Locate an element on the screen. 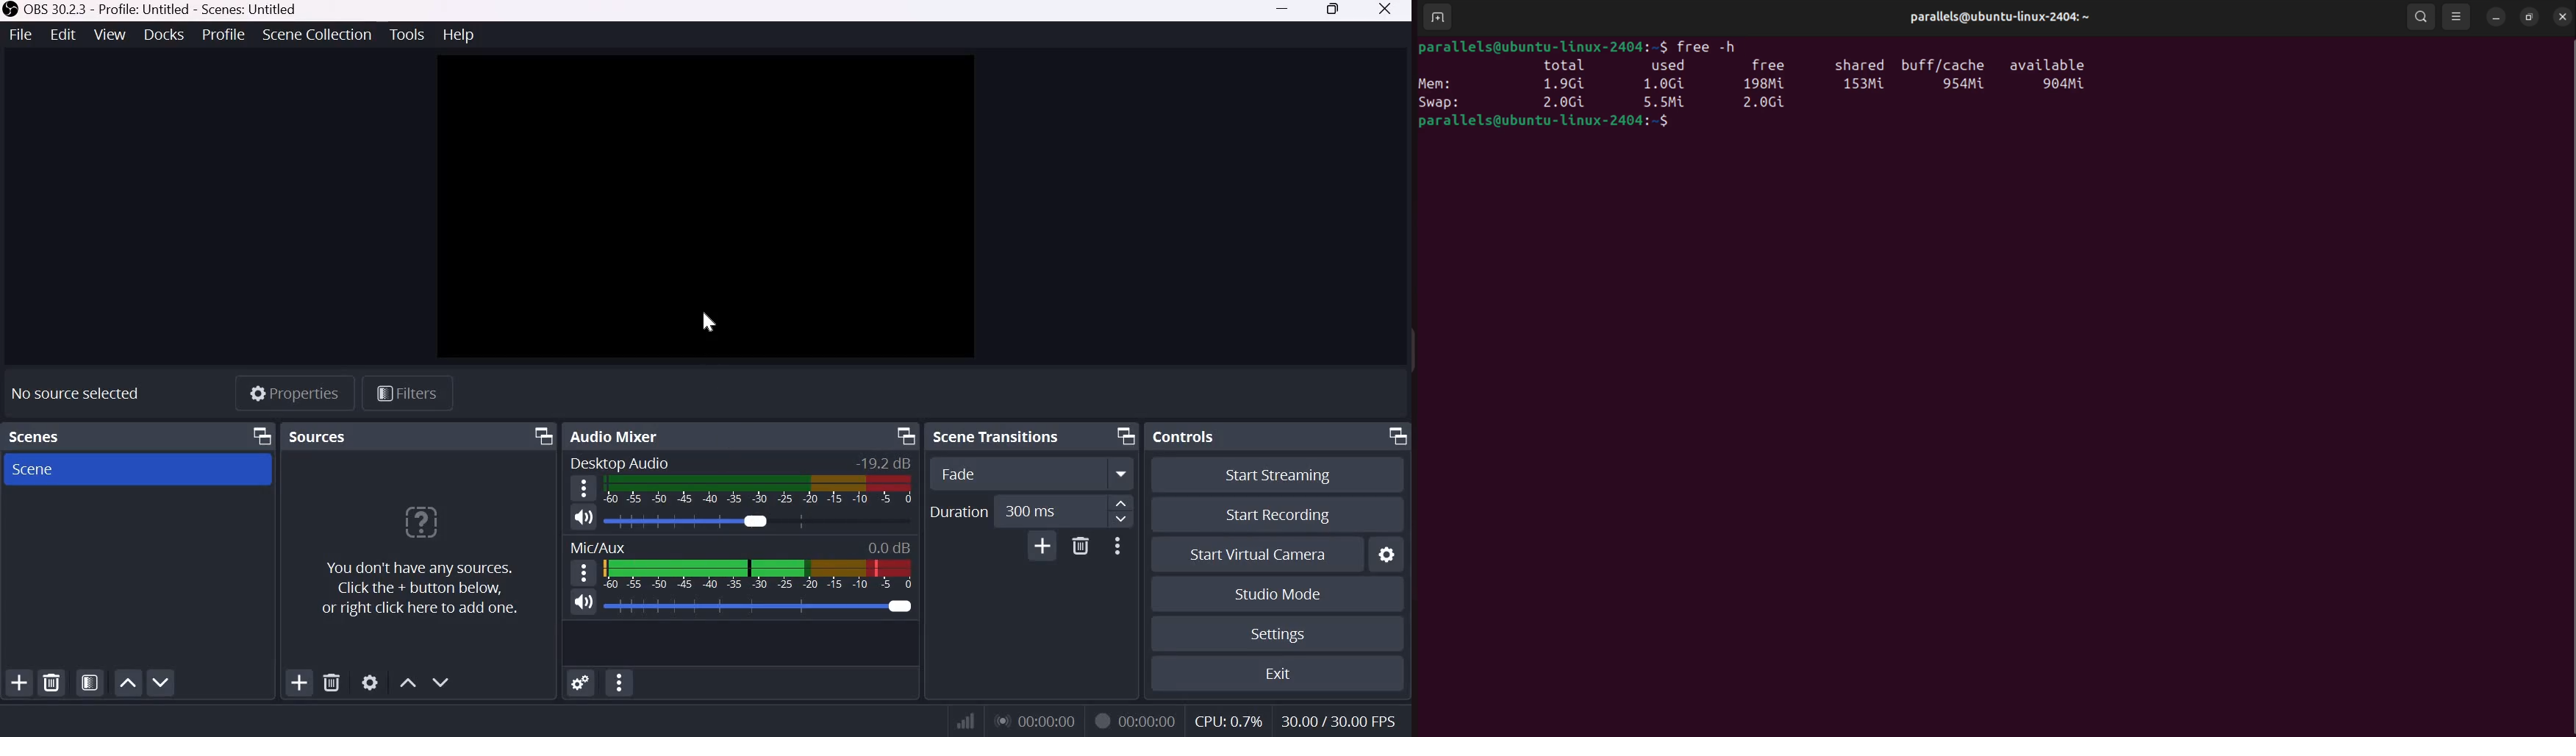 The image size is (2576, 756). Dock Options icon is located at coordinates (263, 436).